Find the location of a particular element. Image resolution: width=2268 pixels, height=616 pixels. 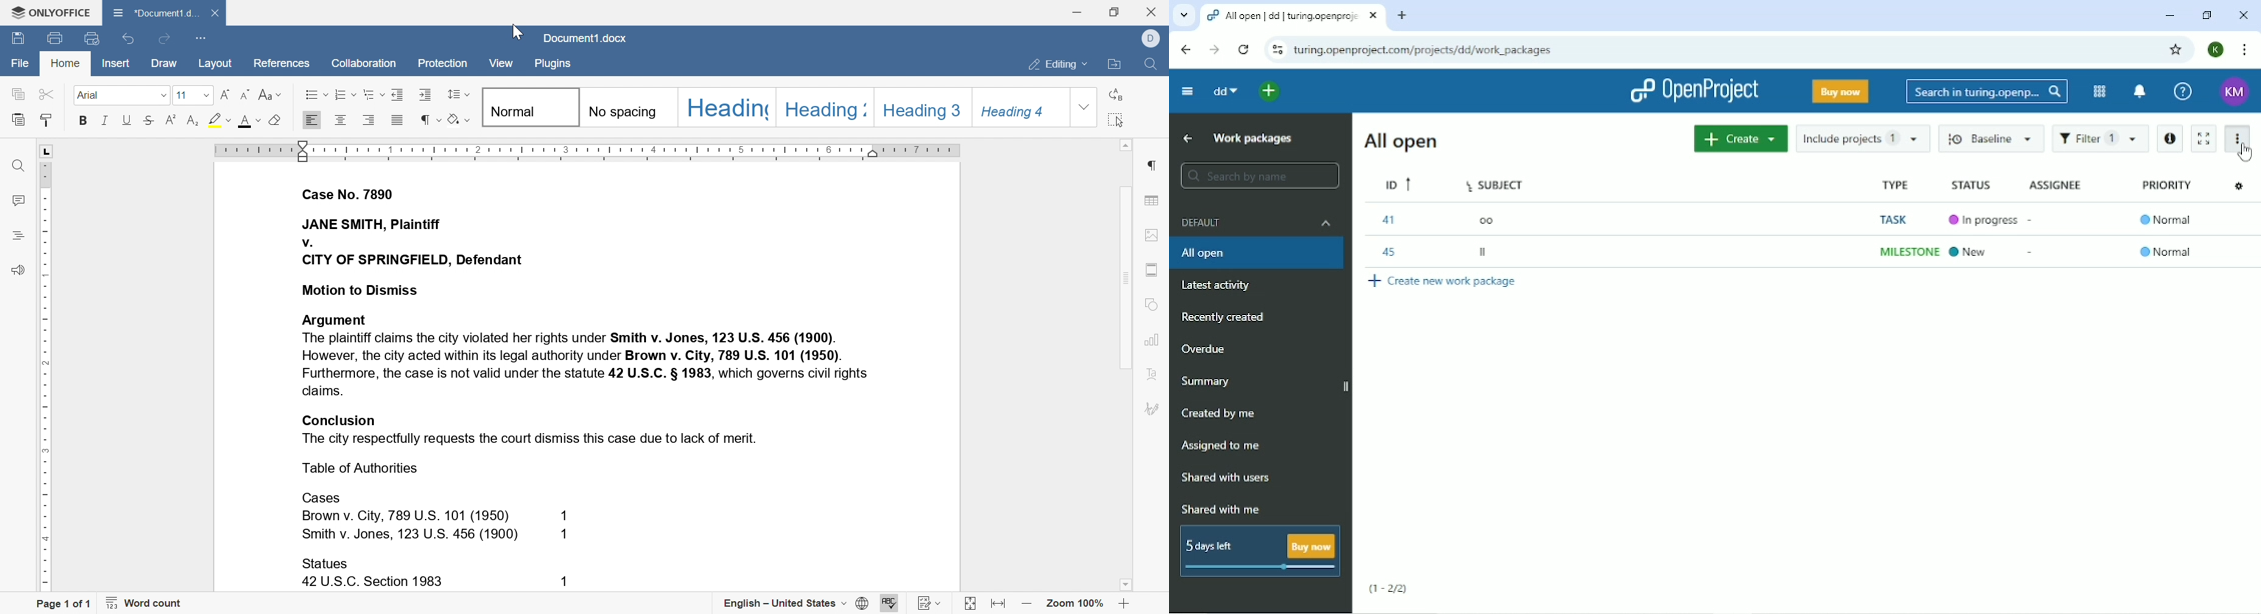

forward is located at coordinates (1211, 50).